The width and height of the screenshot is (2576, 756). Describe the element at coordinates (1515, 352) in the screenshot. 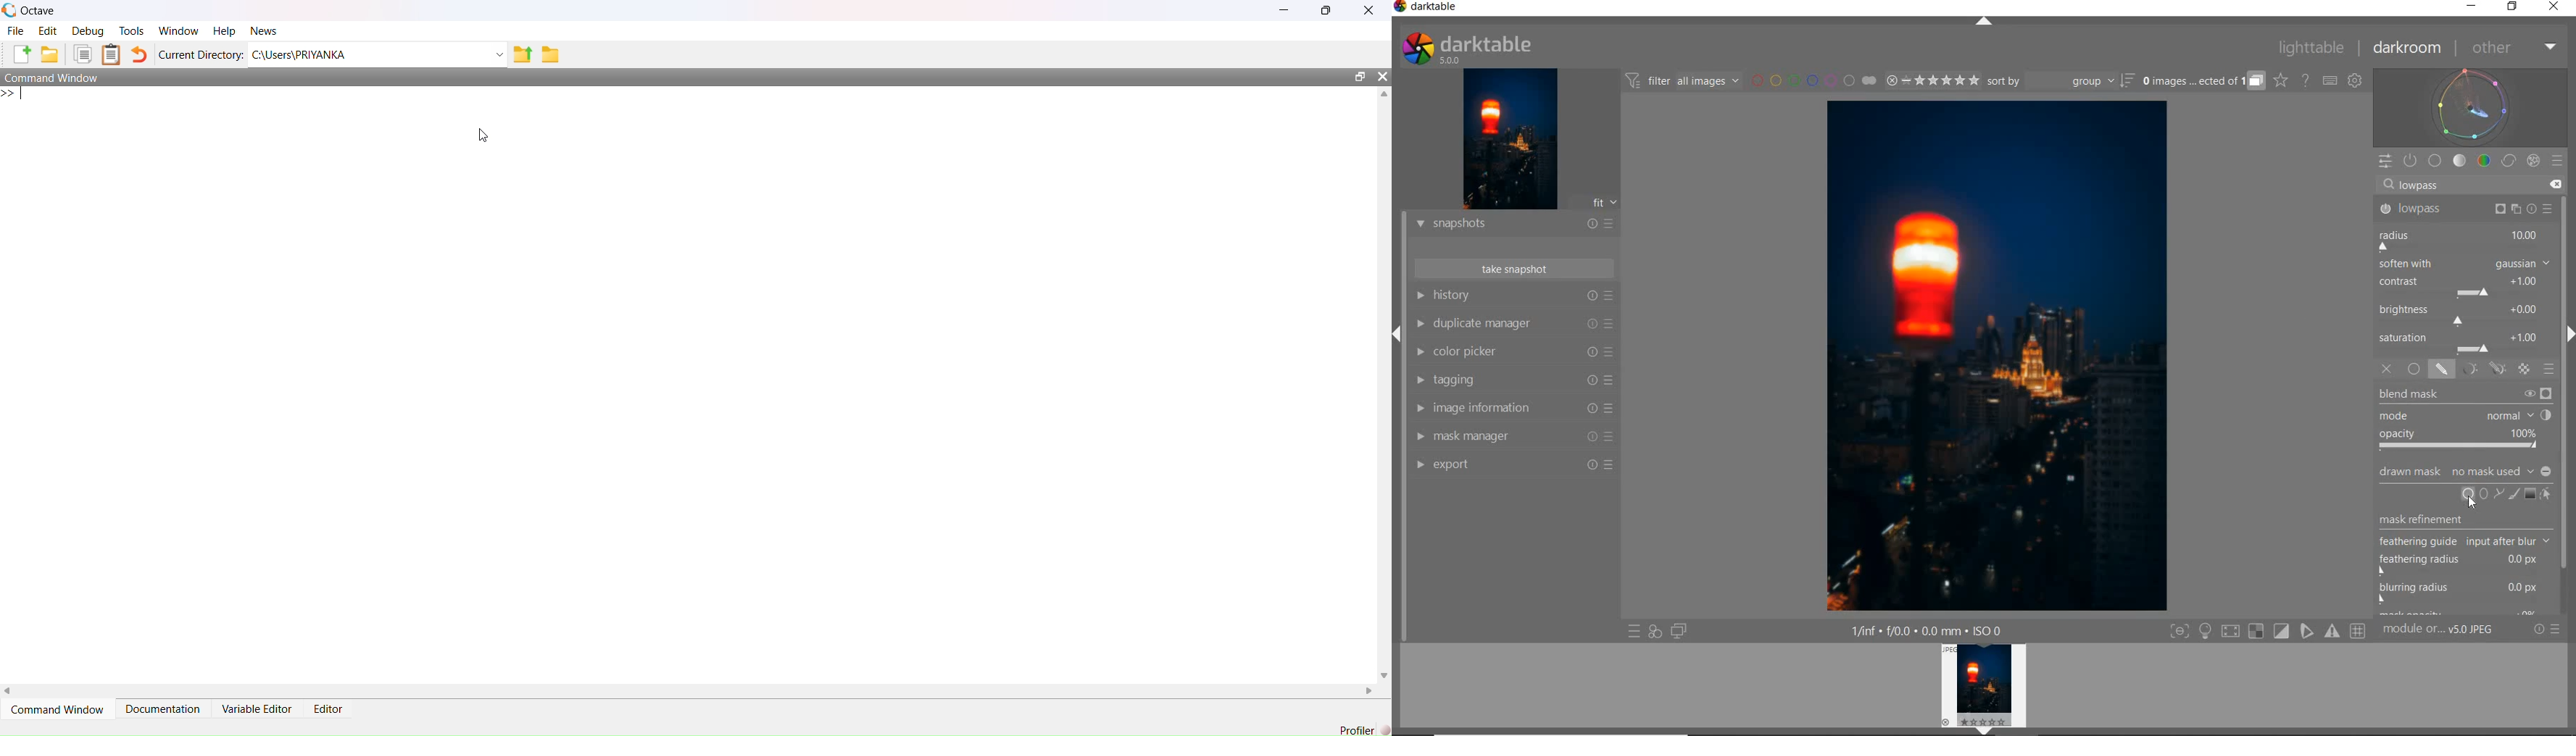

I see `COLOR PICKER` at that location.